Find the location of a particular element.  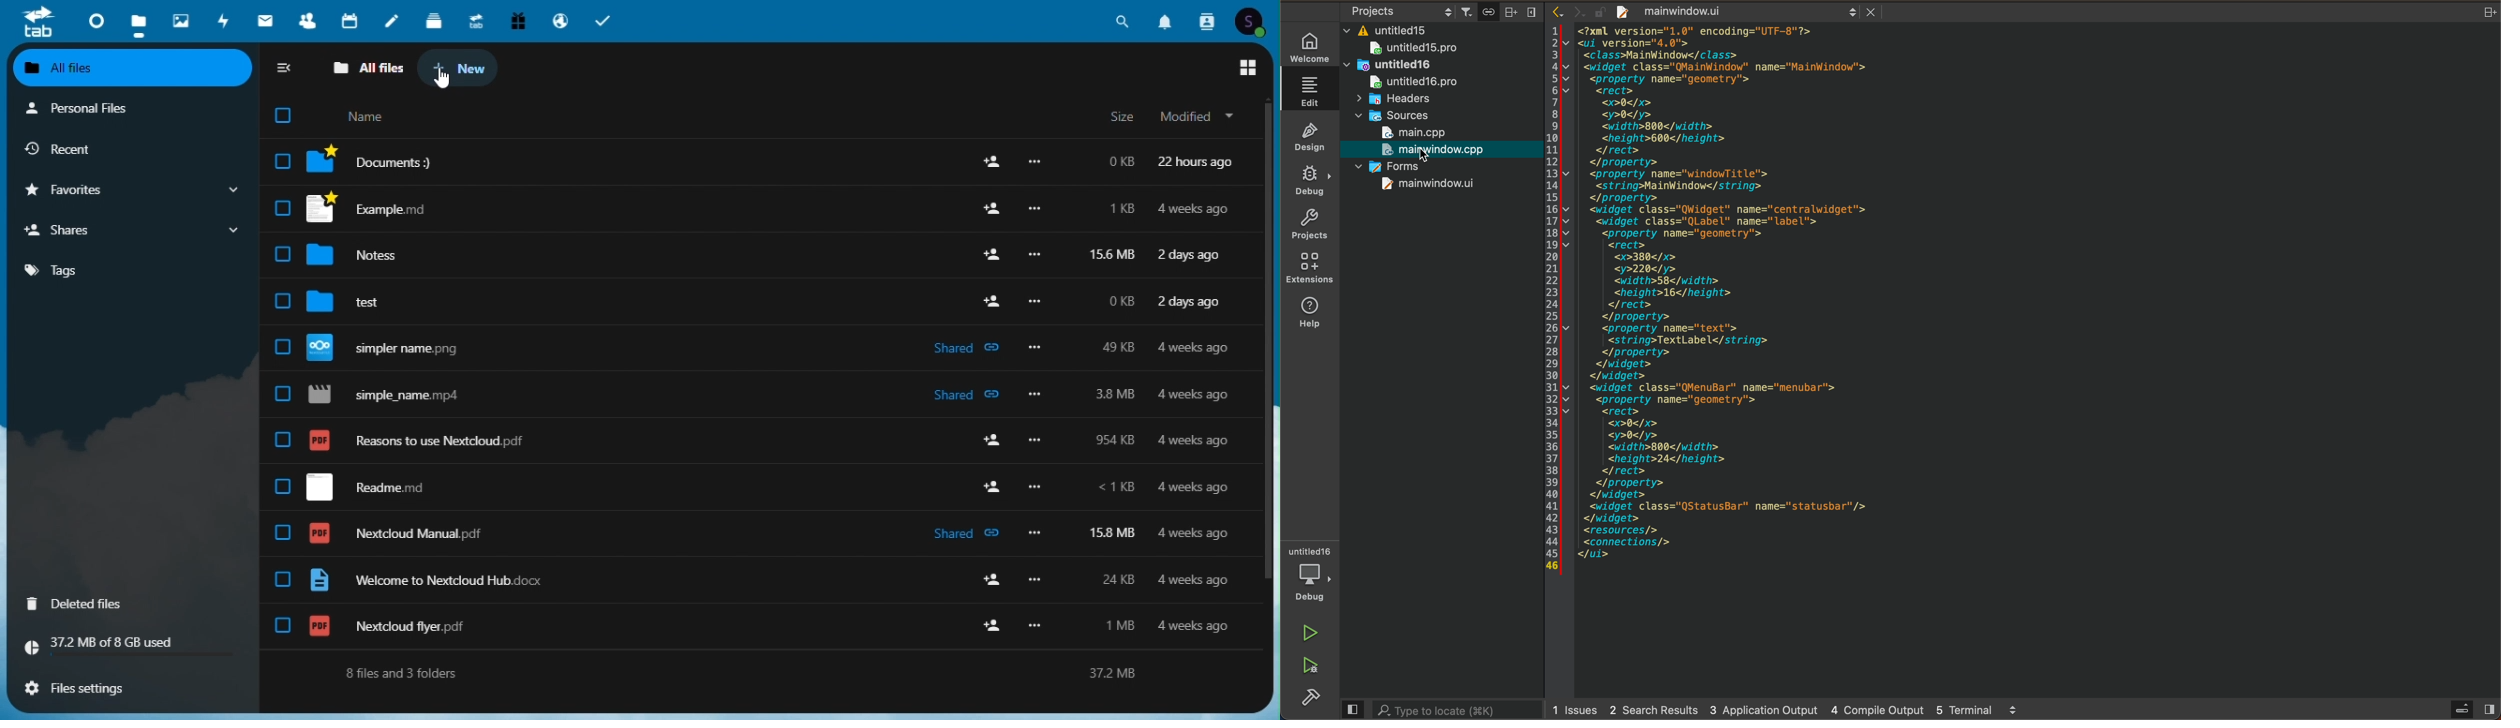

split tab is located at coordinates (2489, 12).